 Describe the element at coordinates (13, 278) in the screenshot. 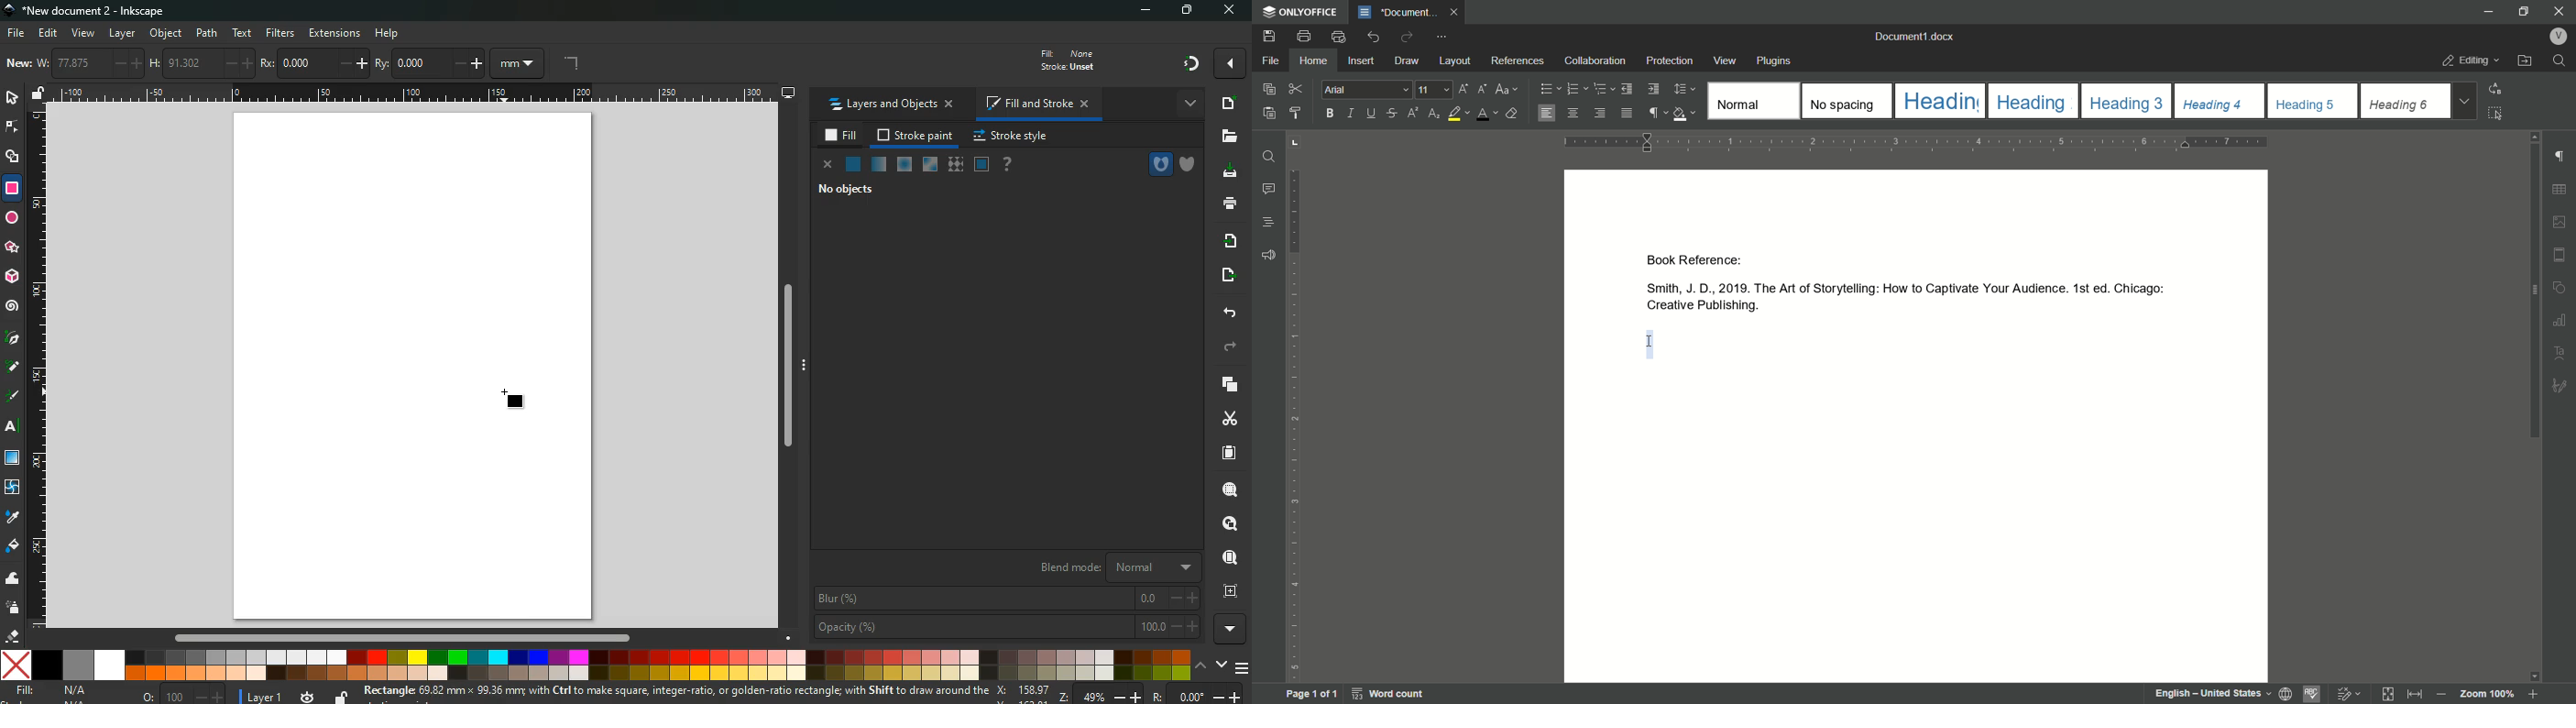

I see `3d tool` at that location.